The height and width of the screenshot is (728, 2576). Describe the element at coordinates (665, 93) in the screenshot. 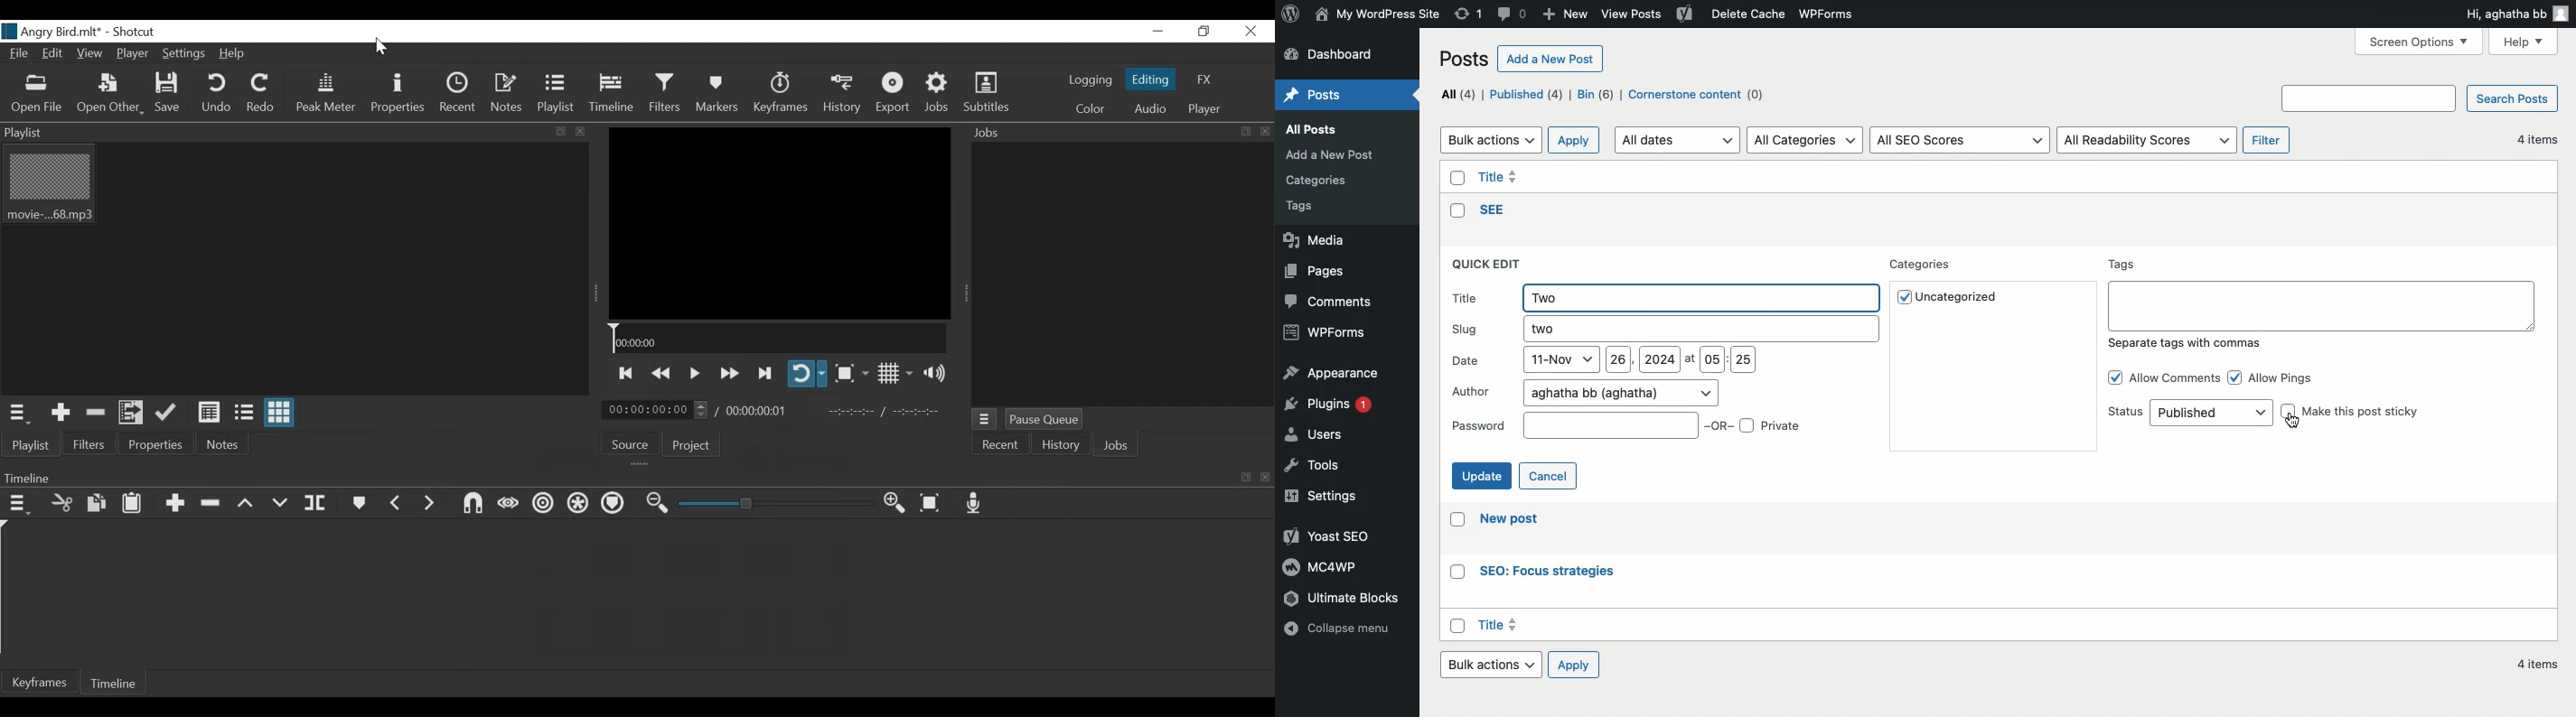

I see `Filters` at that location.